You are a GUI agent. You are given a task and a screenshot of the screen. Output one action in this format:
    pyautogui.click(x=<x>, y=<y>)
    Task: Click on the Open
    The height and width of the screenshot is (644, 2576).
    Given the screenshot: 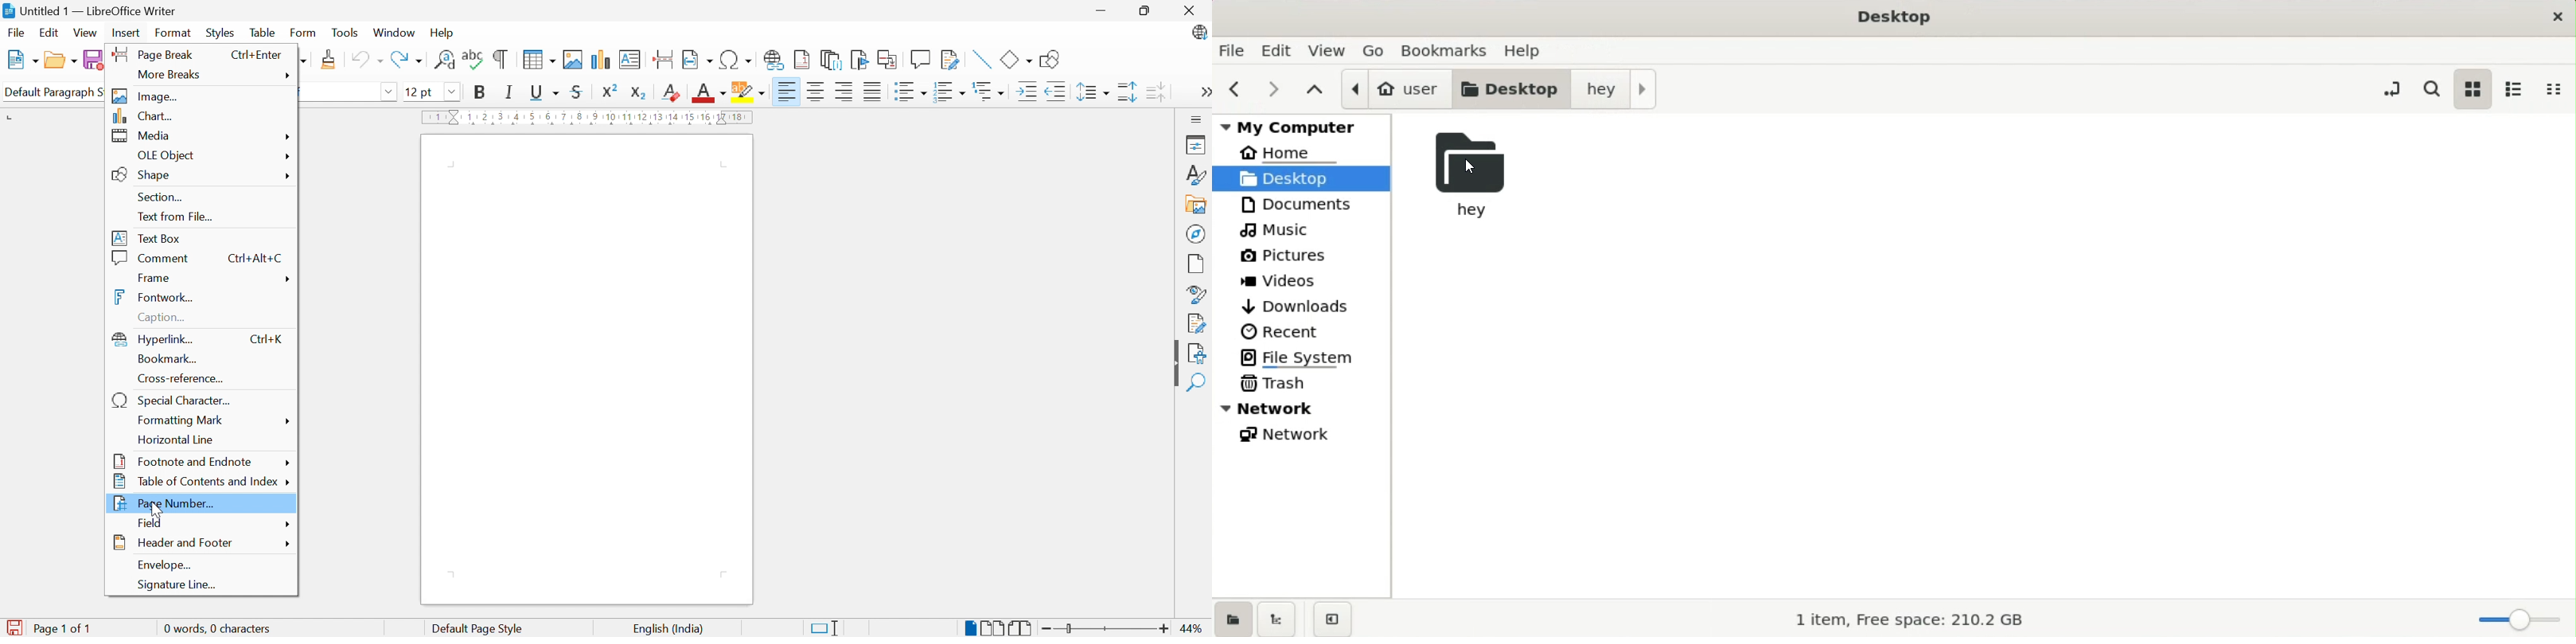 What is the action you would take?
    pyautogui.click(x=60, y=62)
    